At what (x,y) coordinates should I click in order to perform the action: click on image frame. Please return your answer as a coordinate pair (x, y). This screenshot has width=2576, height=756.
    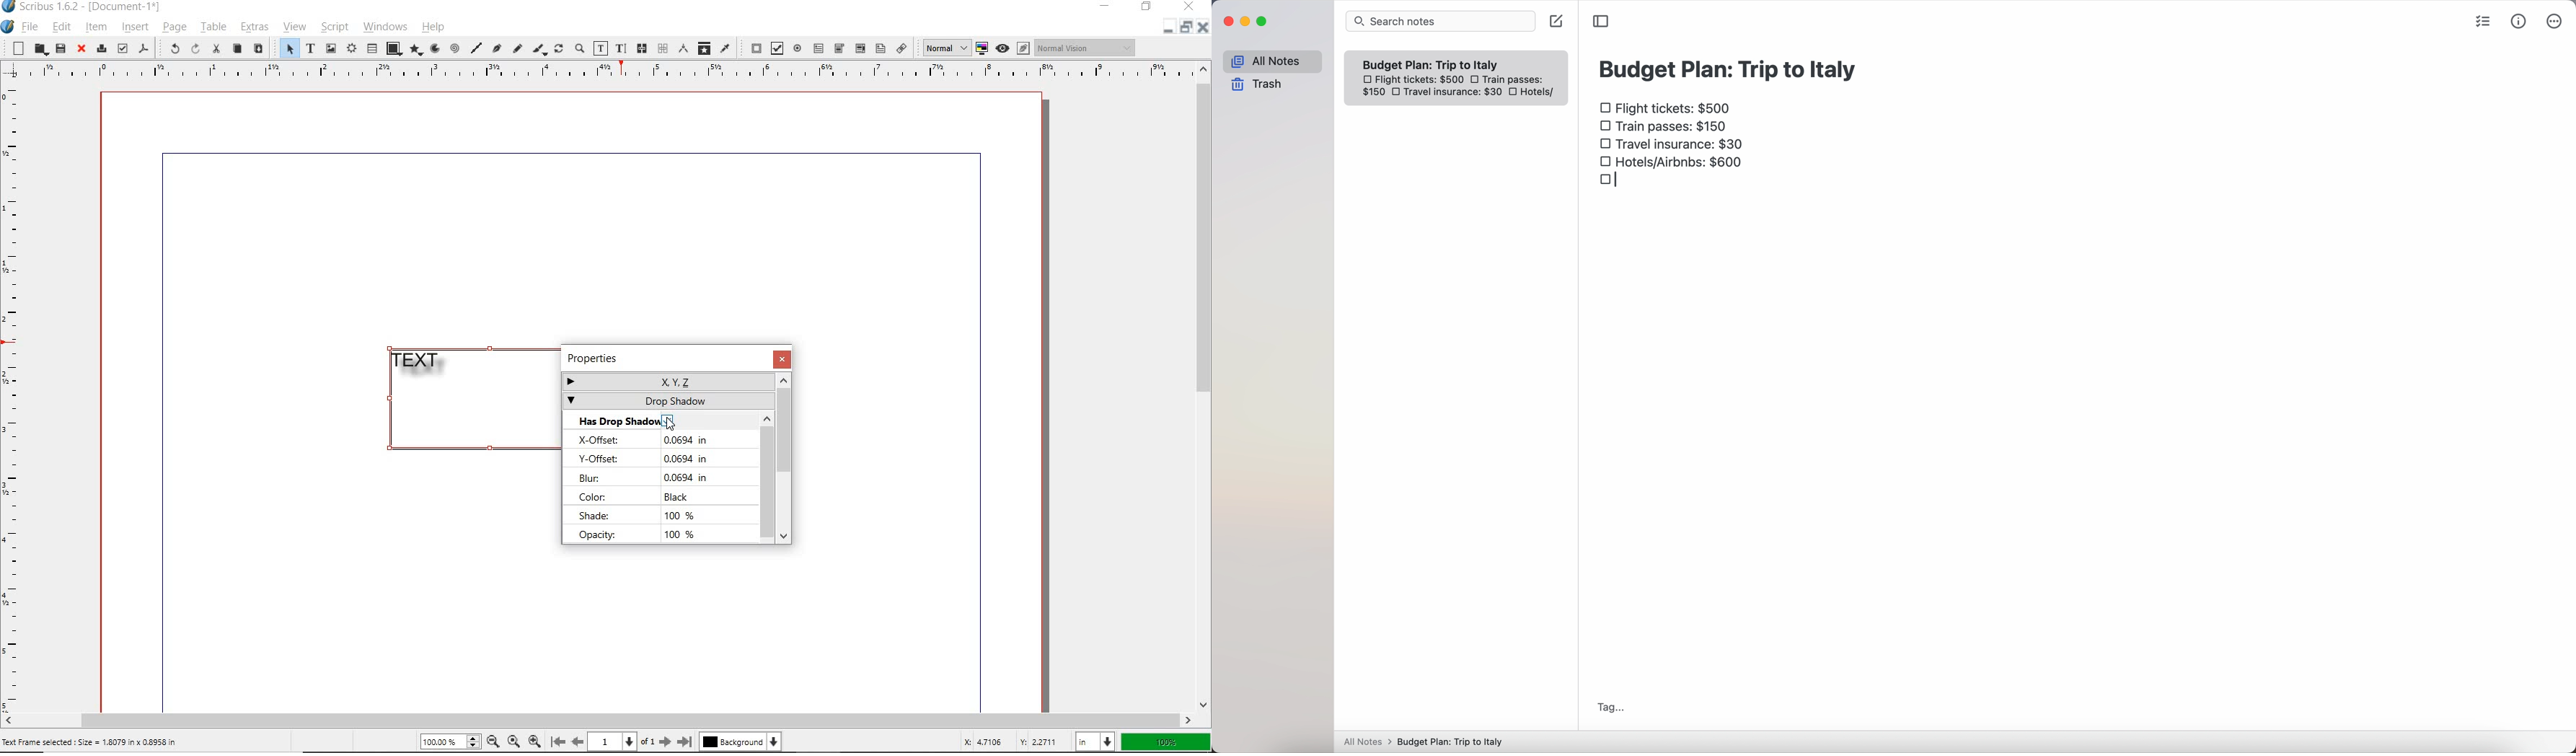
    Looking at the image, I should click on (330, 48).